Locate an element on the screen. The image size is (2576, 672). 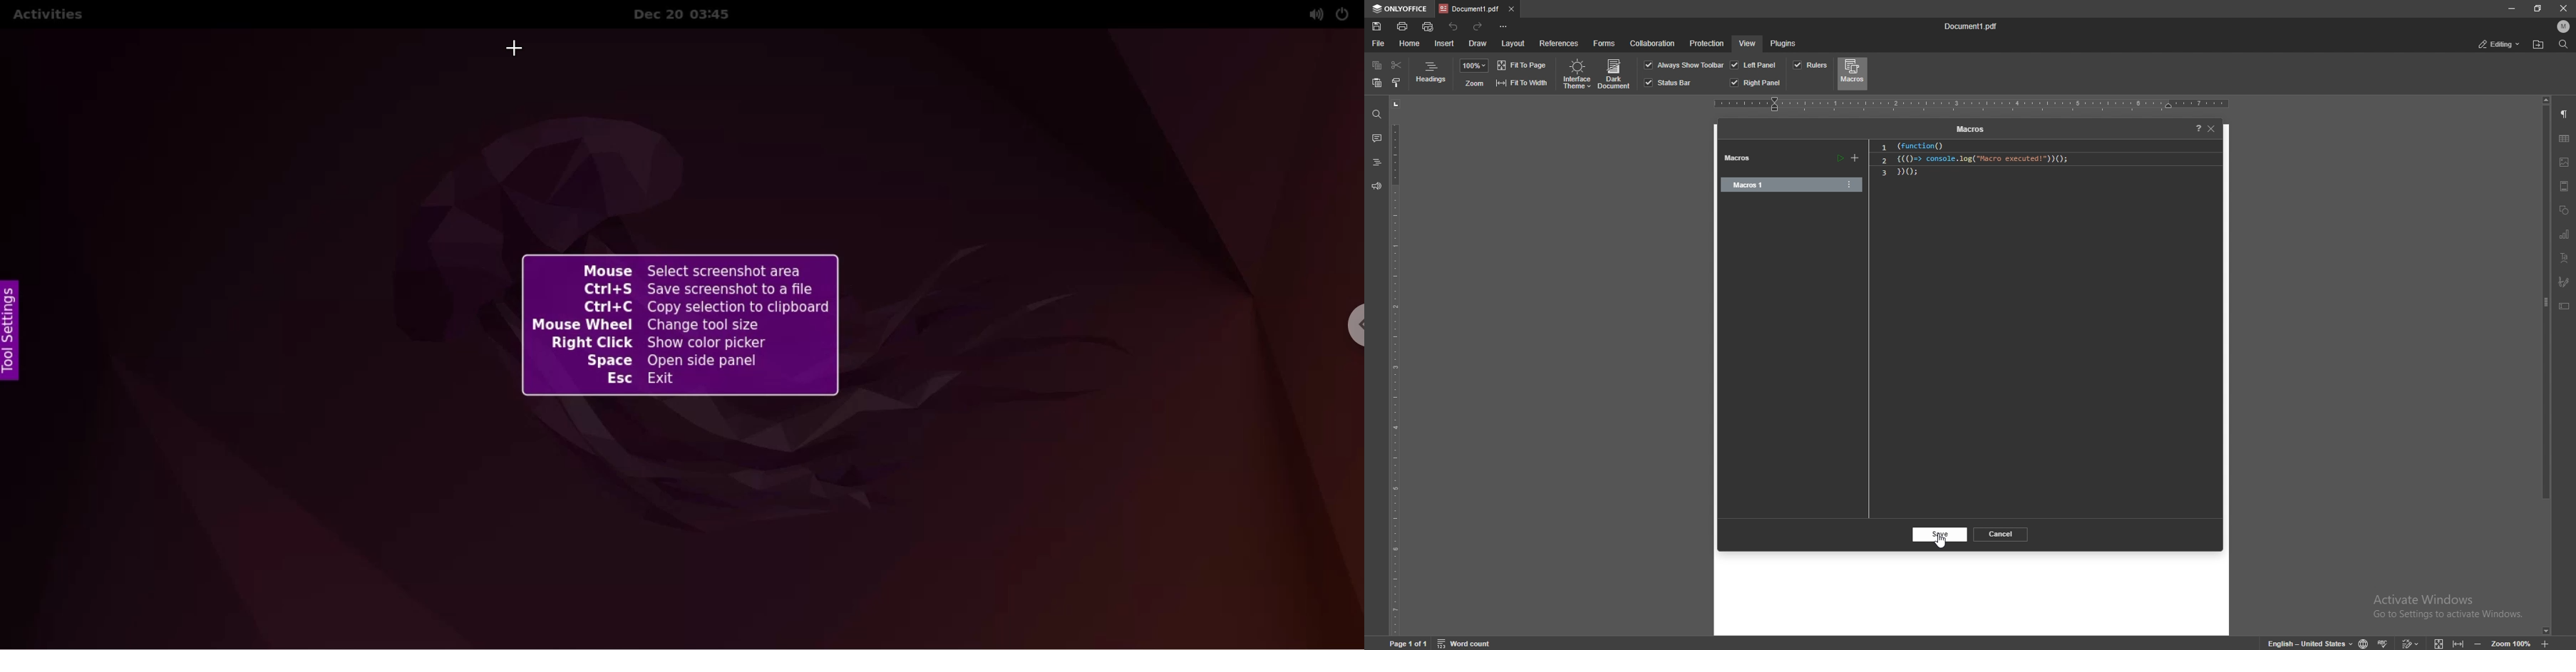
file name is located at coordinates (1974, 27).